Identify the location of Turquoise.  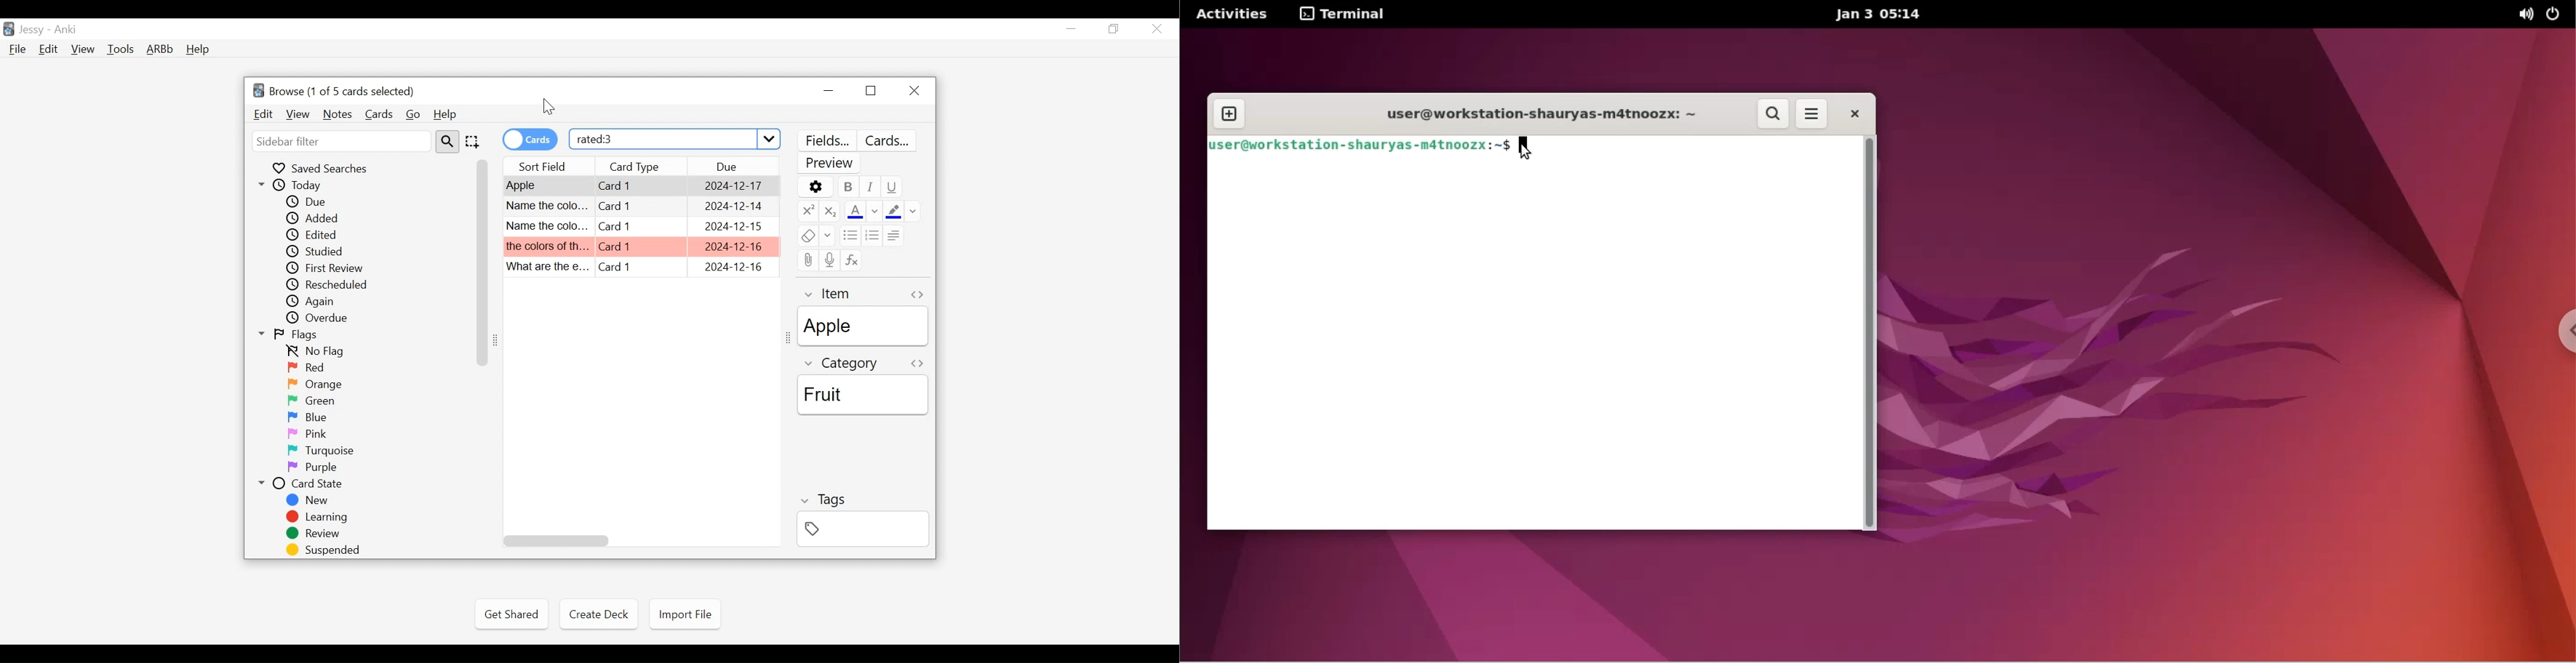
(318, 451).